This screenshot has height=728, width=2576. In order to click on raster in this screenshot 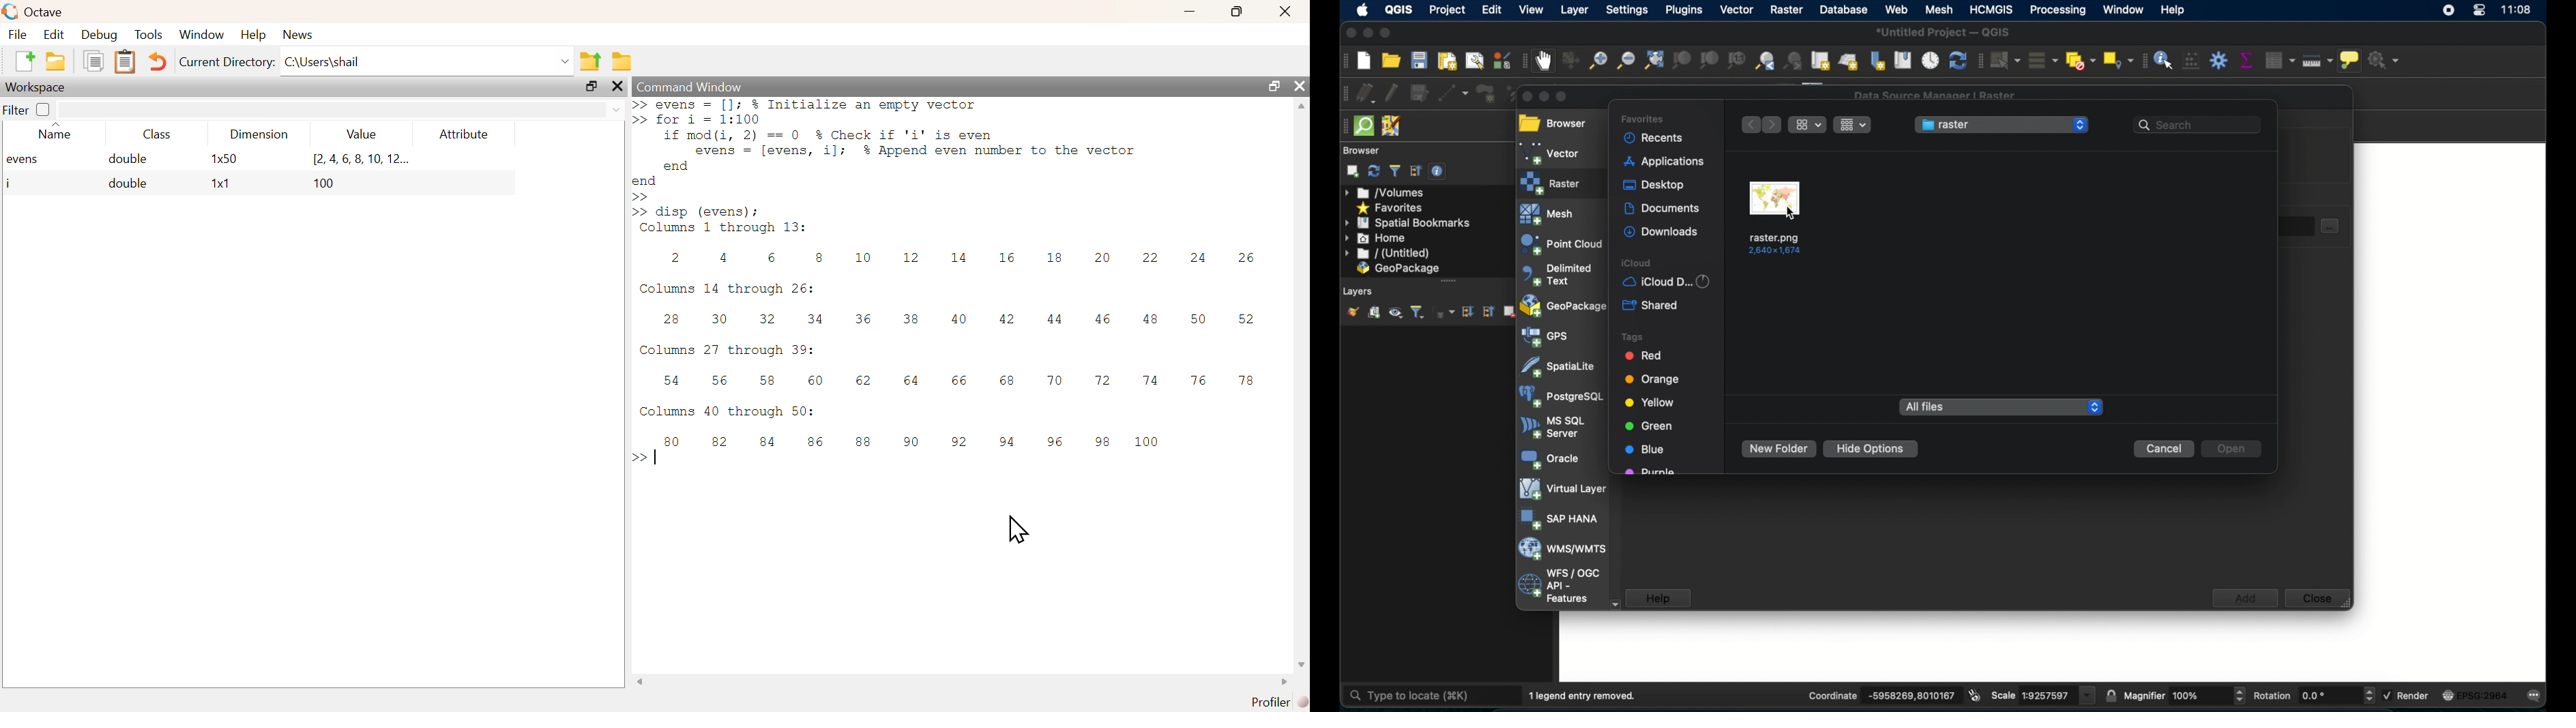, I will do `click(1554, 183)`.